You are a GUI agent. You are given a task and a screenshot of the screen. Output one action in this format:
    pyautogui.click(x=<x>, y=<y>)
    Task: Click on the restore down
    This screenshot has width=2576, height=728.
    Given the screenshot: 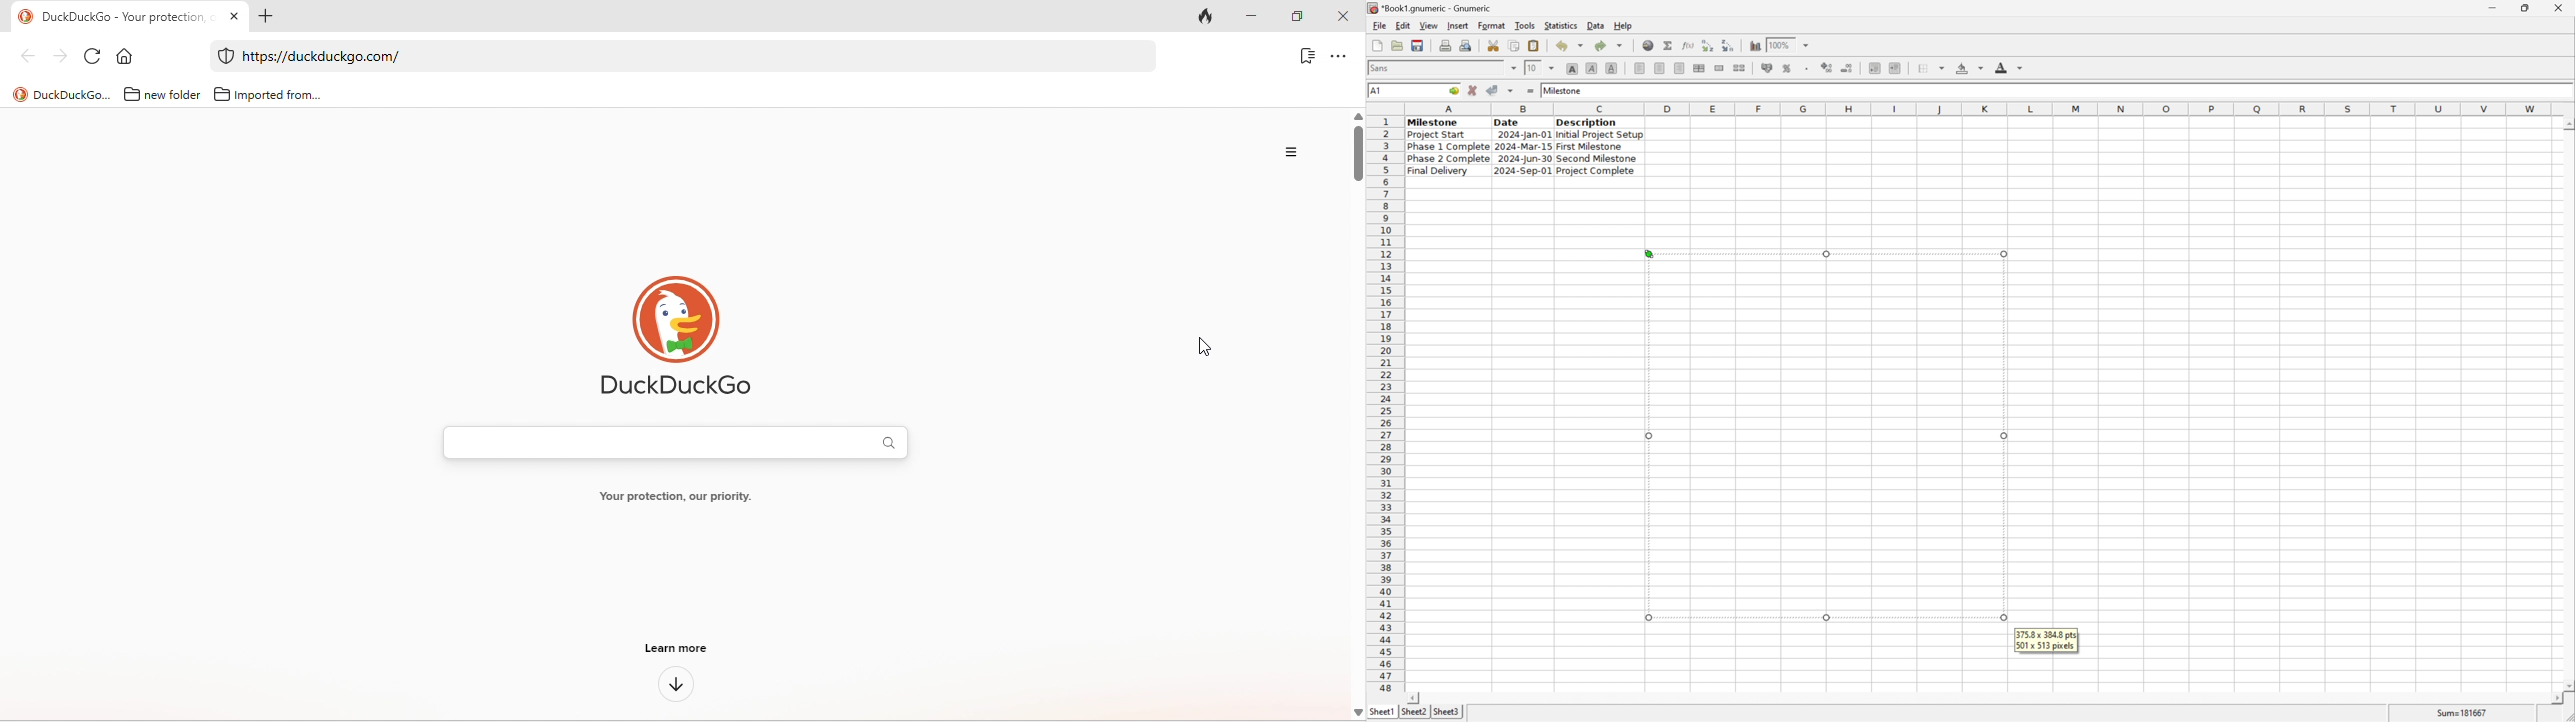 What is the action you would take?
    pyautogui.click(x=2529, y=8)
    